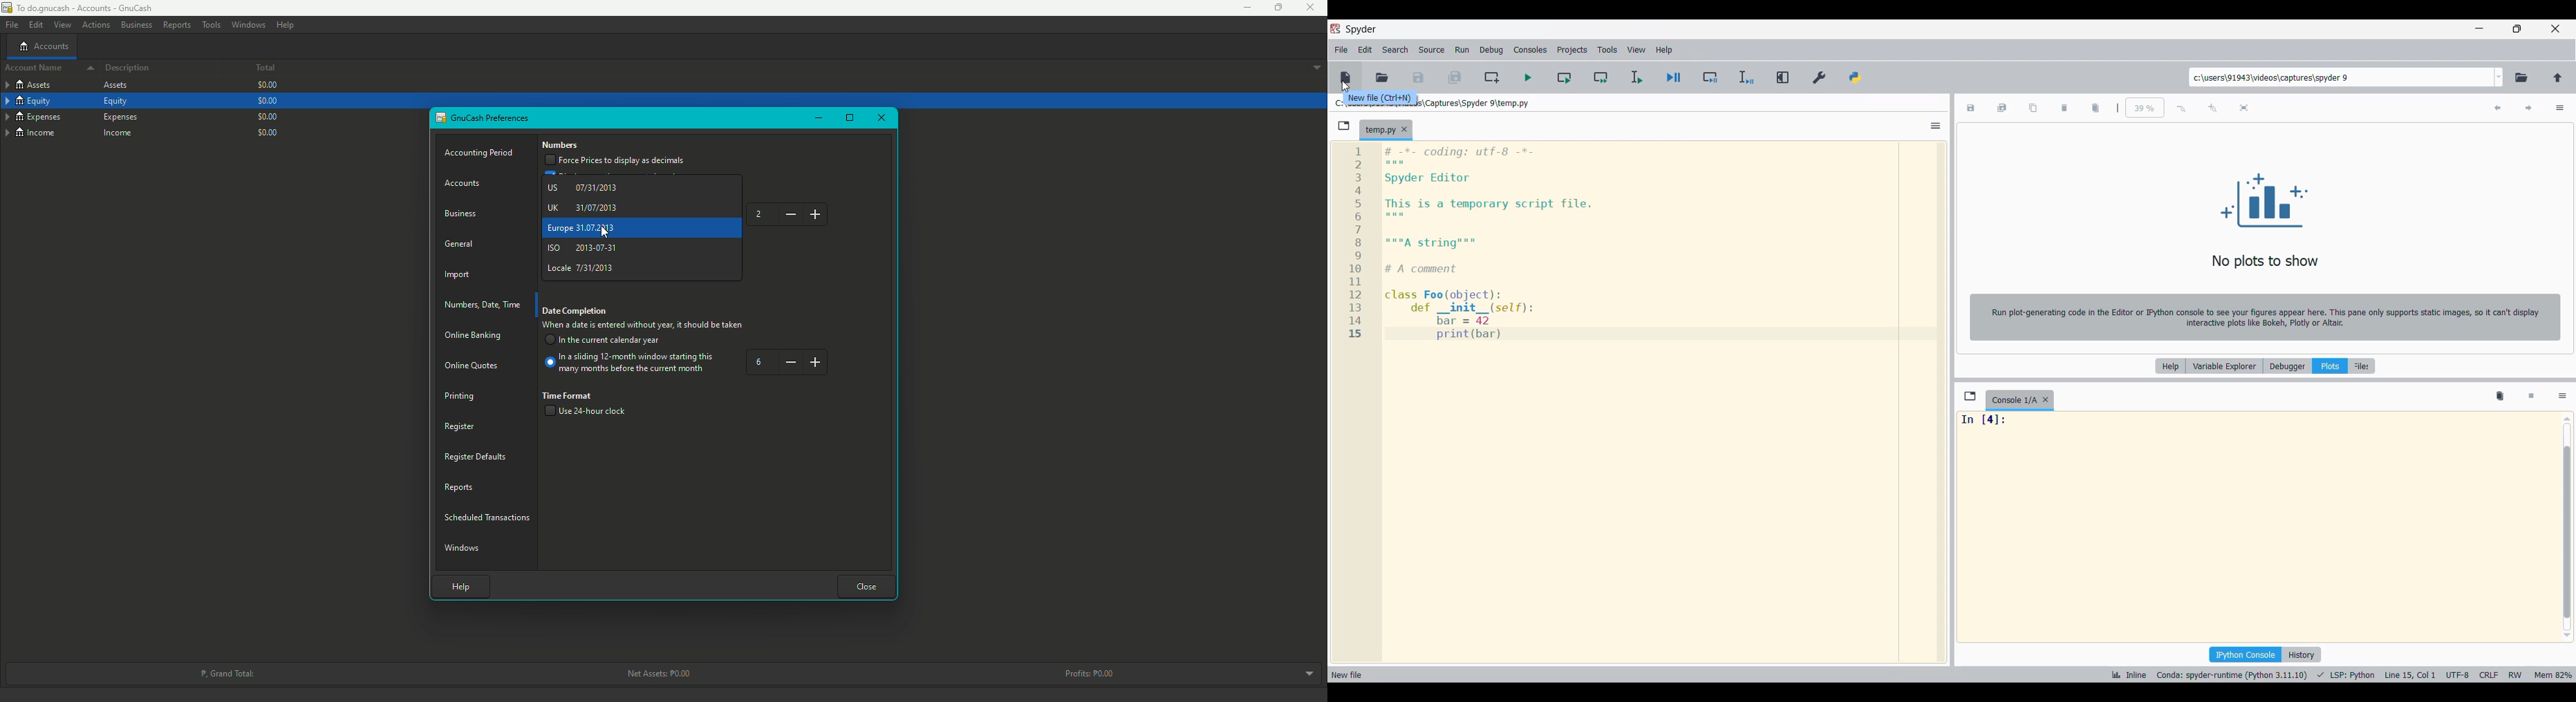  I want to click on US Date, so click(586, 188).